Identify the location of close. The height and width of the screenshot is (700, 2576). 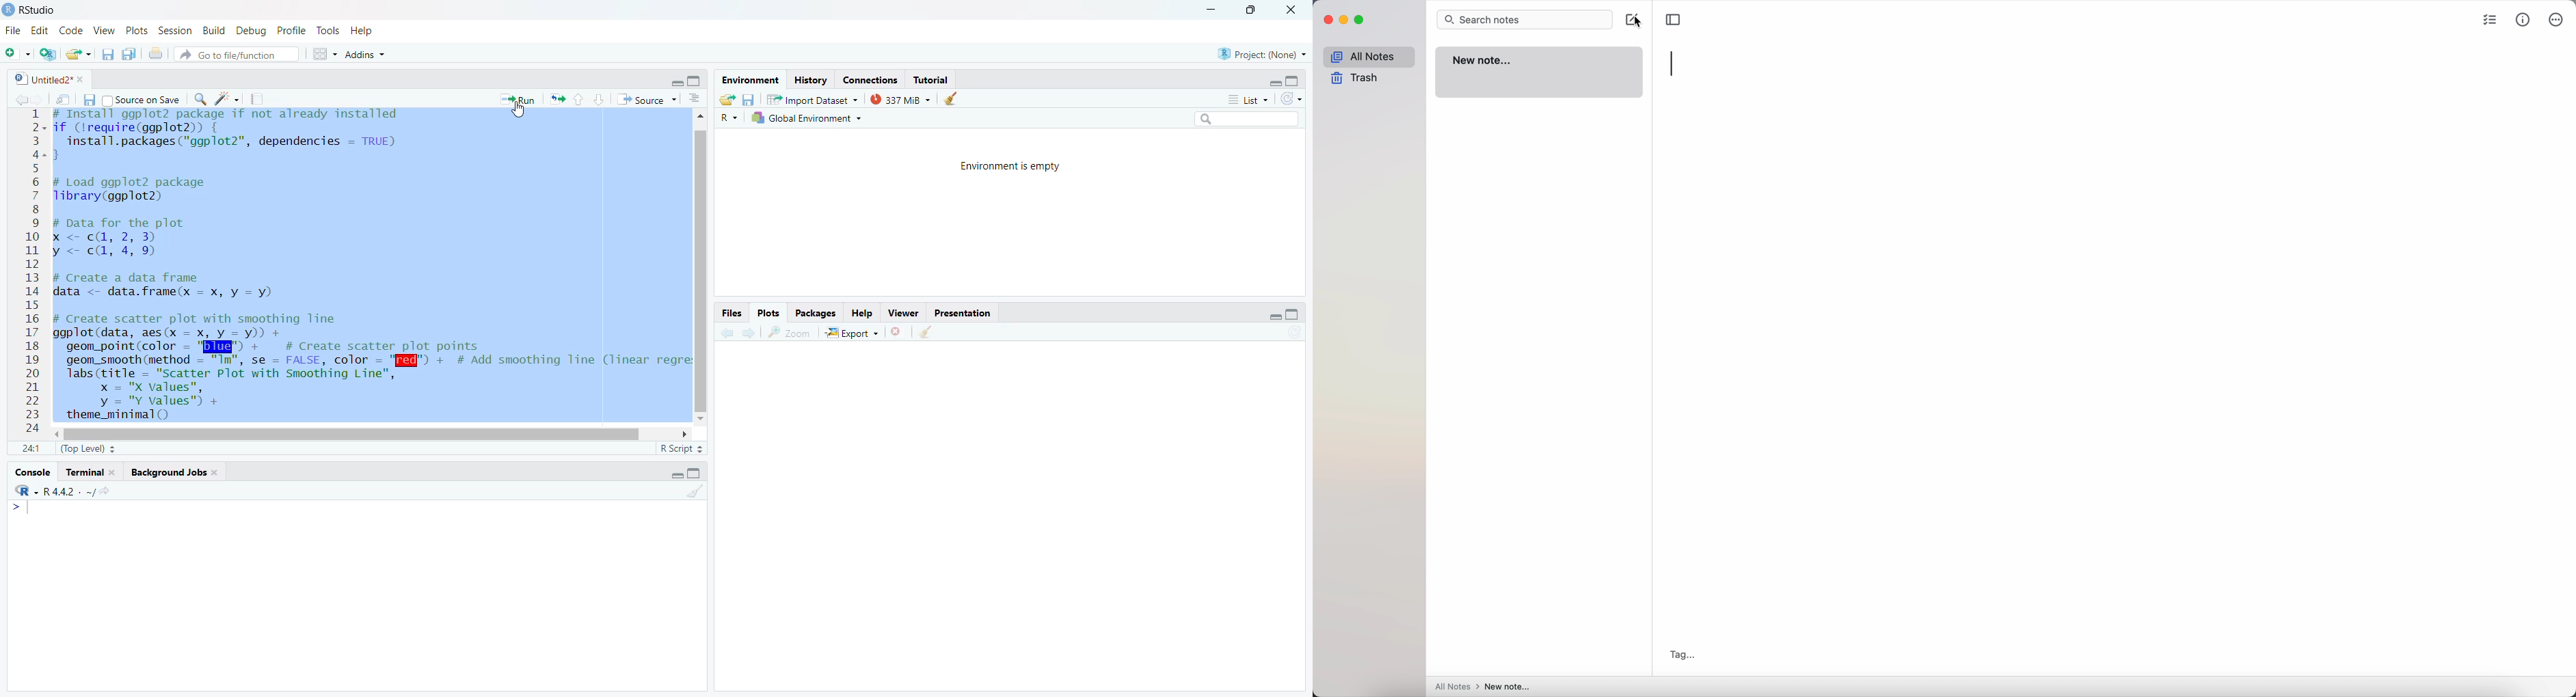
(1295, 10).